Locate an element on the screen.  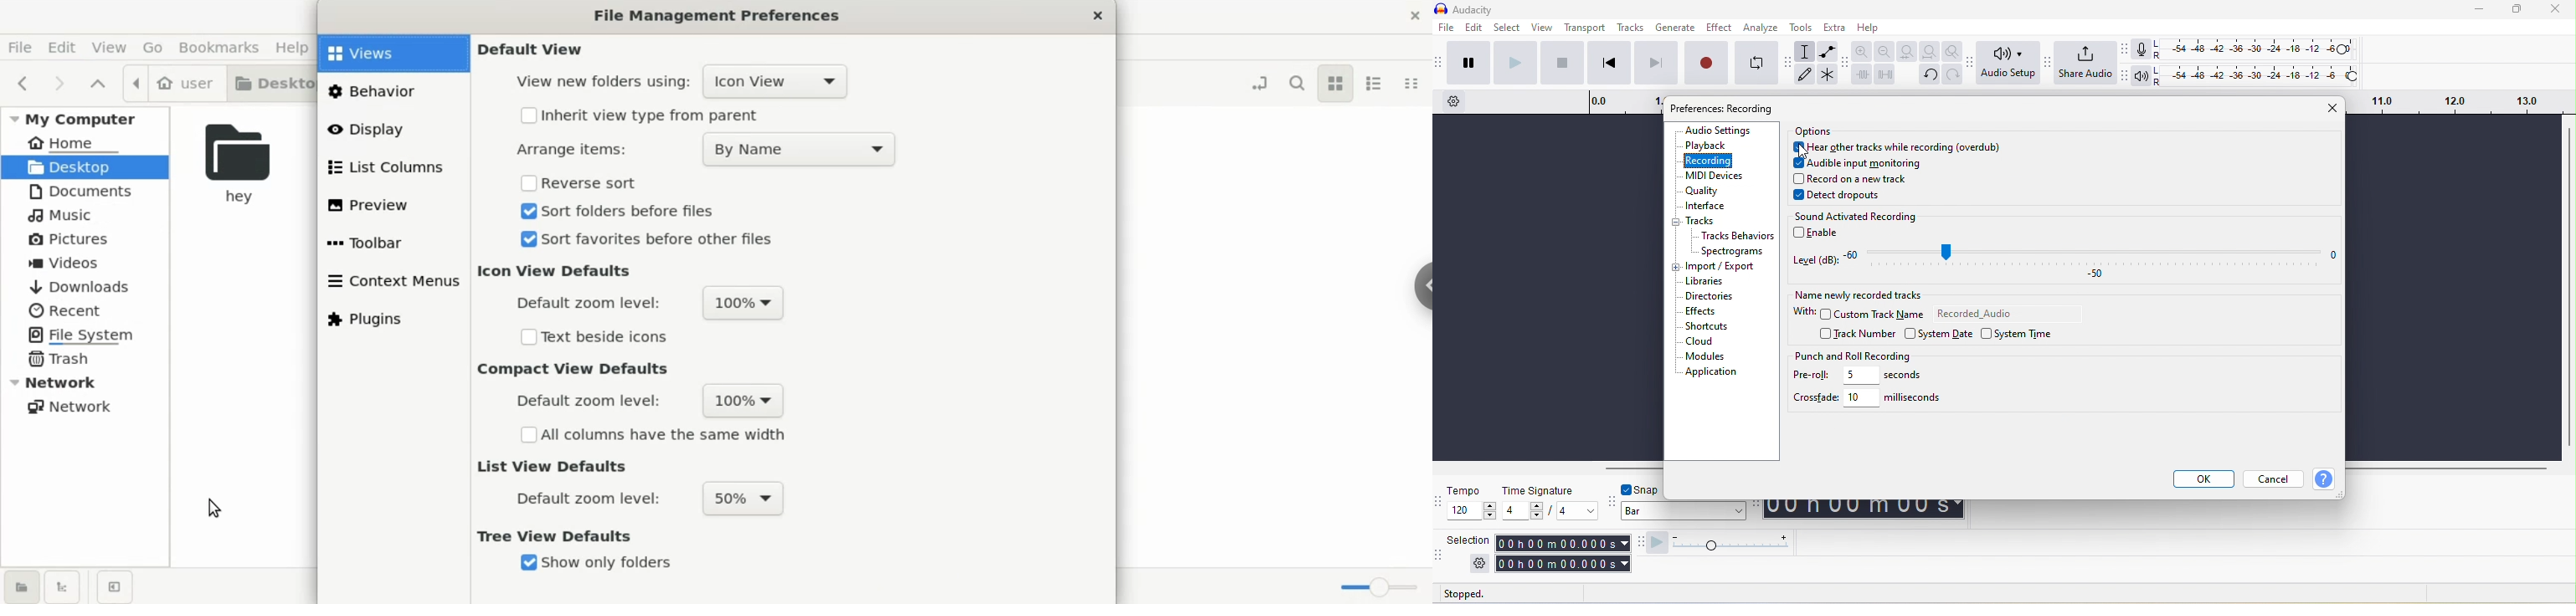
compact view is located at coordinates (1413, 84).